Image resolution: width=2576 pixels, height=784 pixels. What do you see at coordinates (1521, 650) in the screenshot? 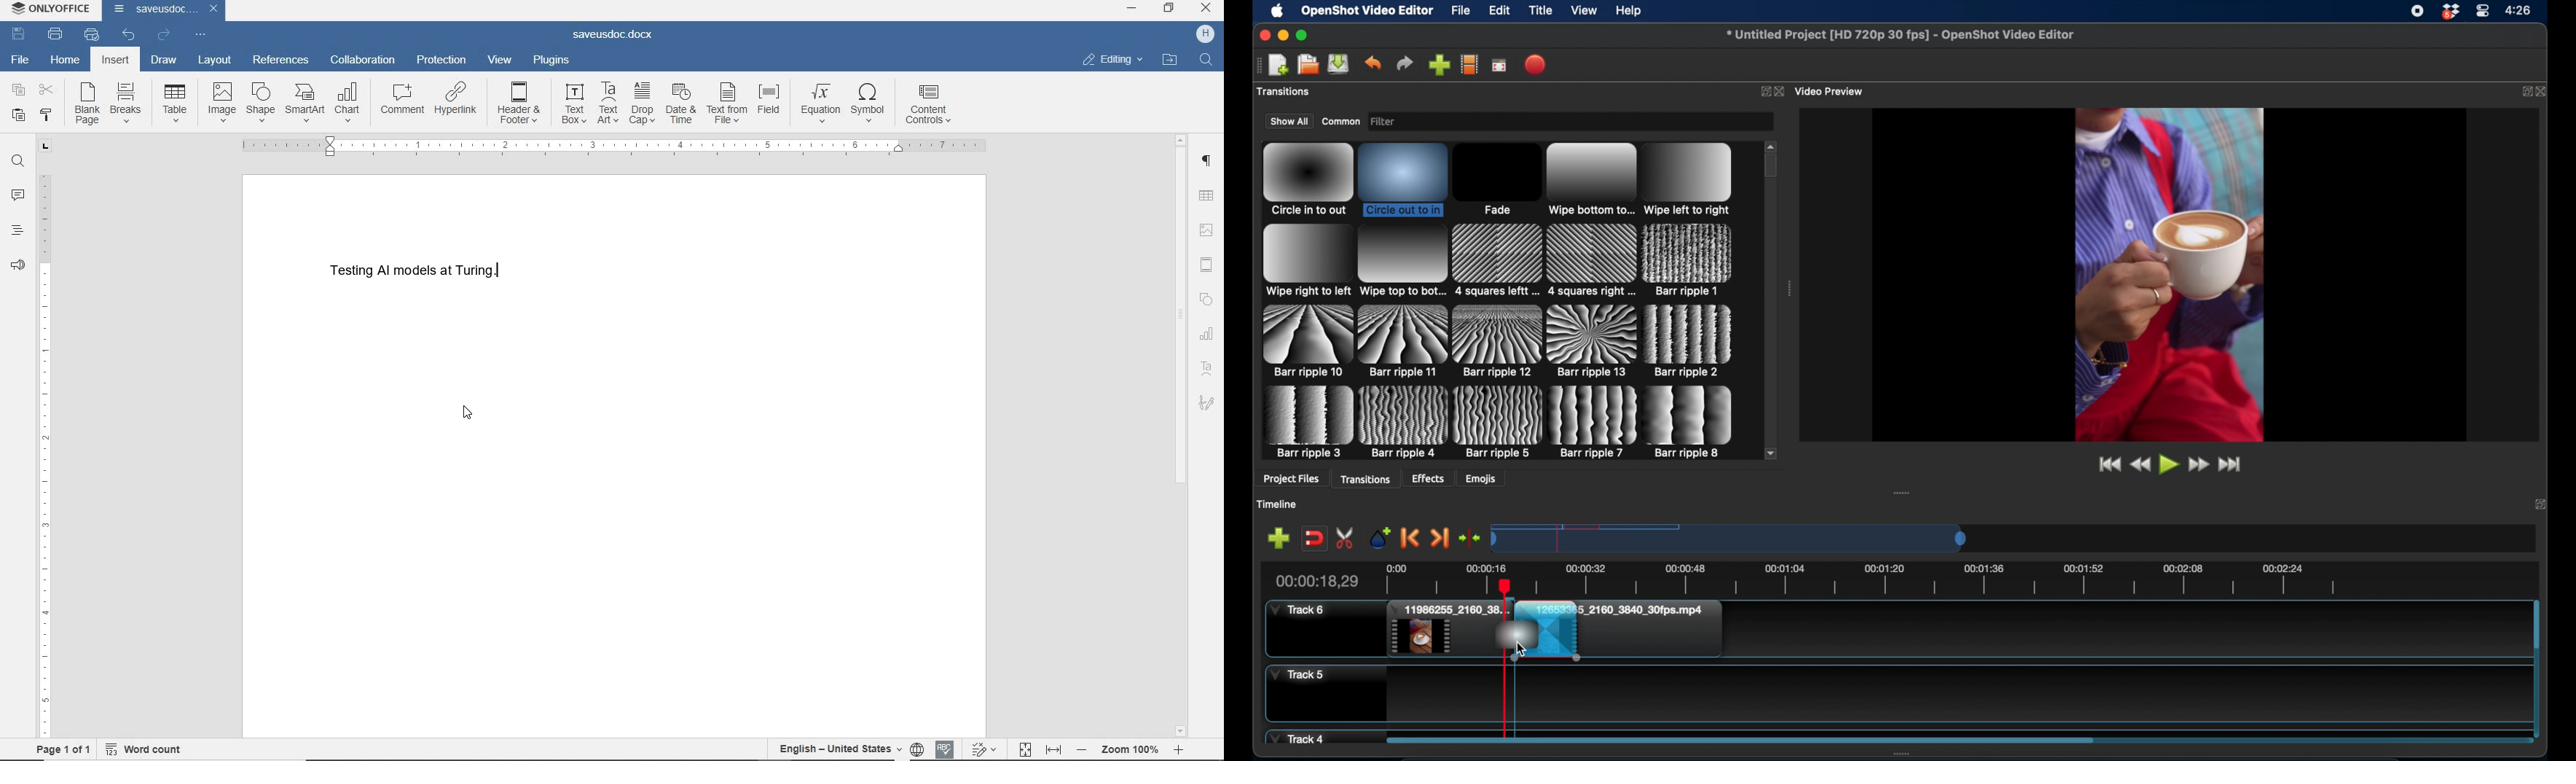
I see `cursor` at bounding box center [1521, 650].